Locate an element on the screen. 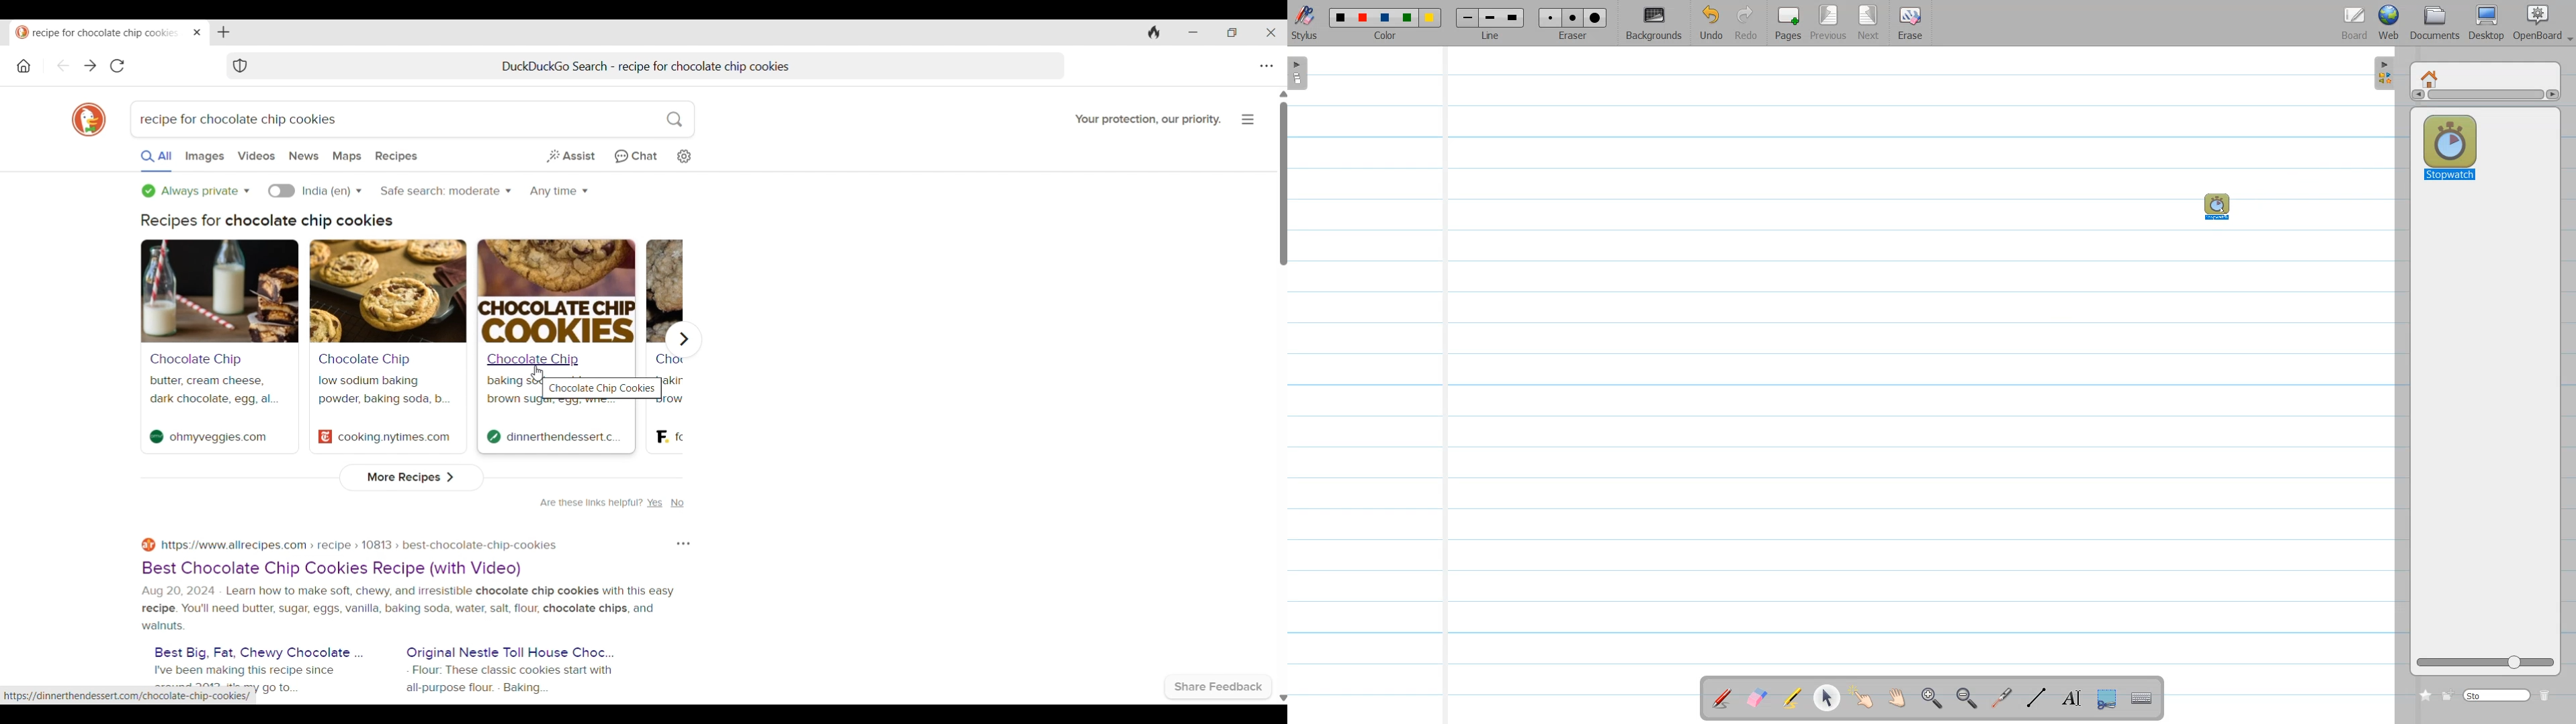 Image resolution: width=2576 pixels, height=728 pixels. Search within specific time period is located at coordinates (559, 192).